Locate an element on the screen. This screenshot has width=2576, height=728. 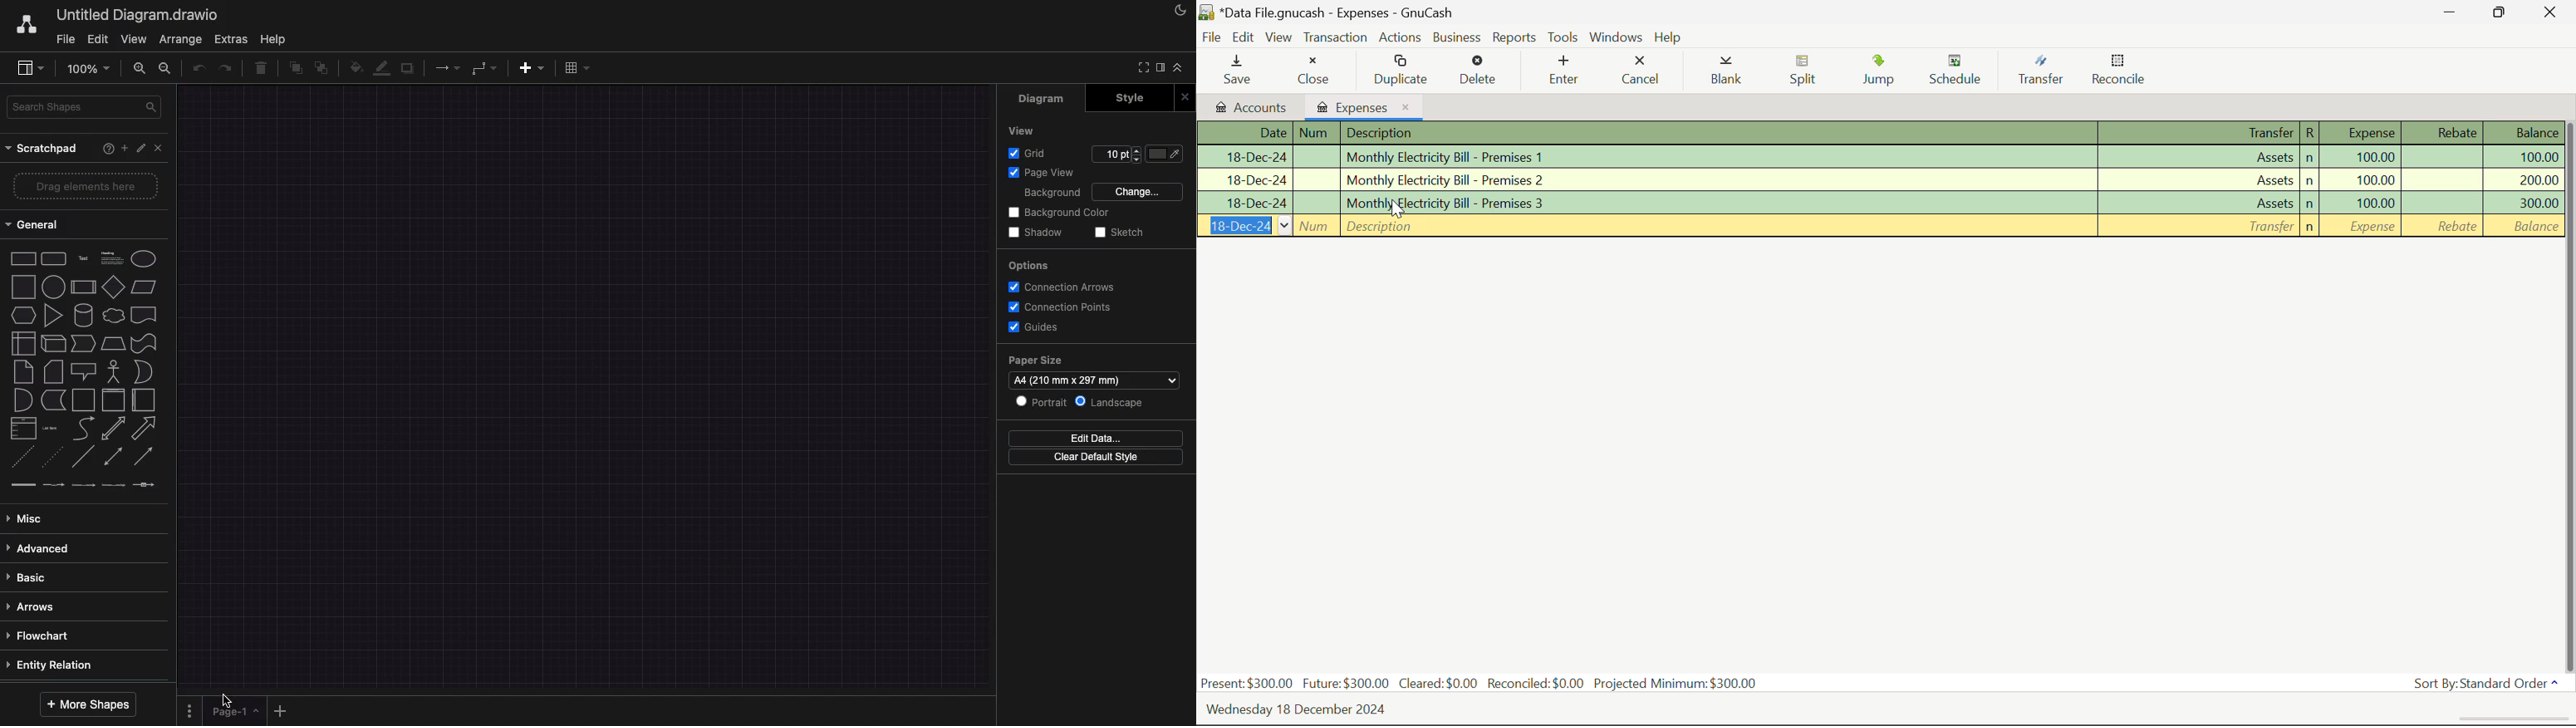
Cursor Position AFTER_LAST_ACTION is located at coordinates (1396, 208).